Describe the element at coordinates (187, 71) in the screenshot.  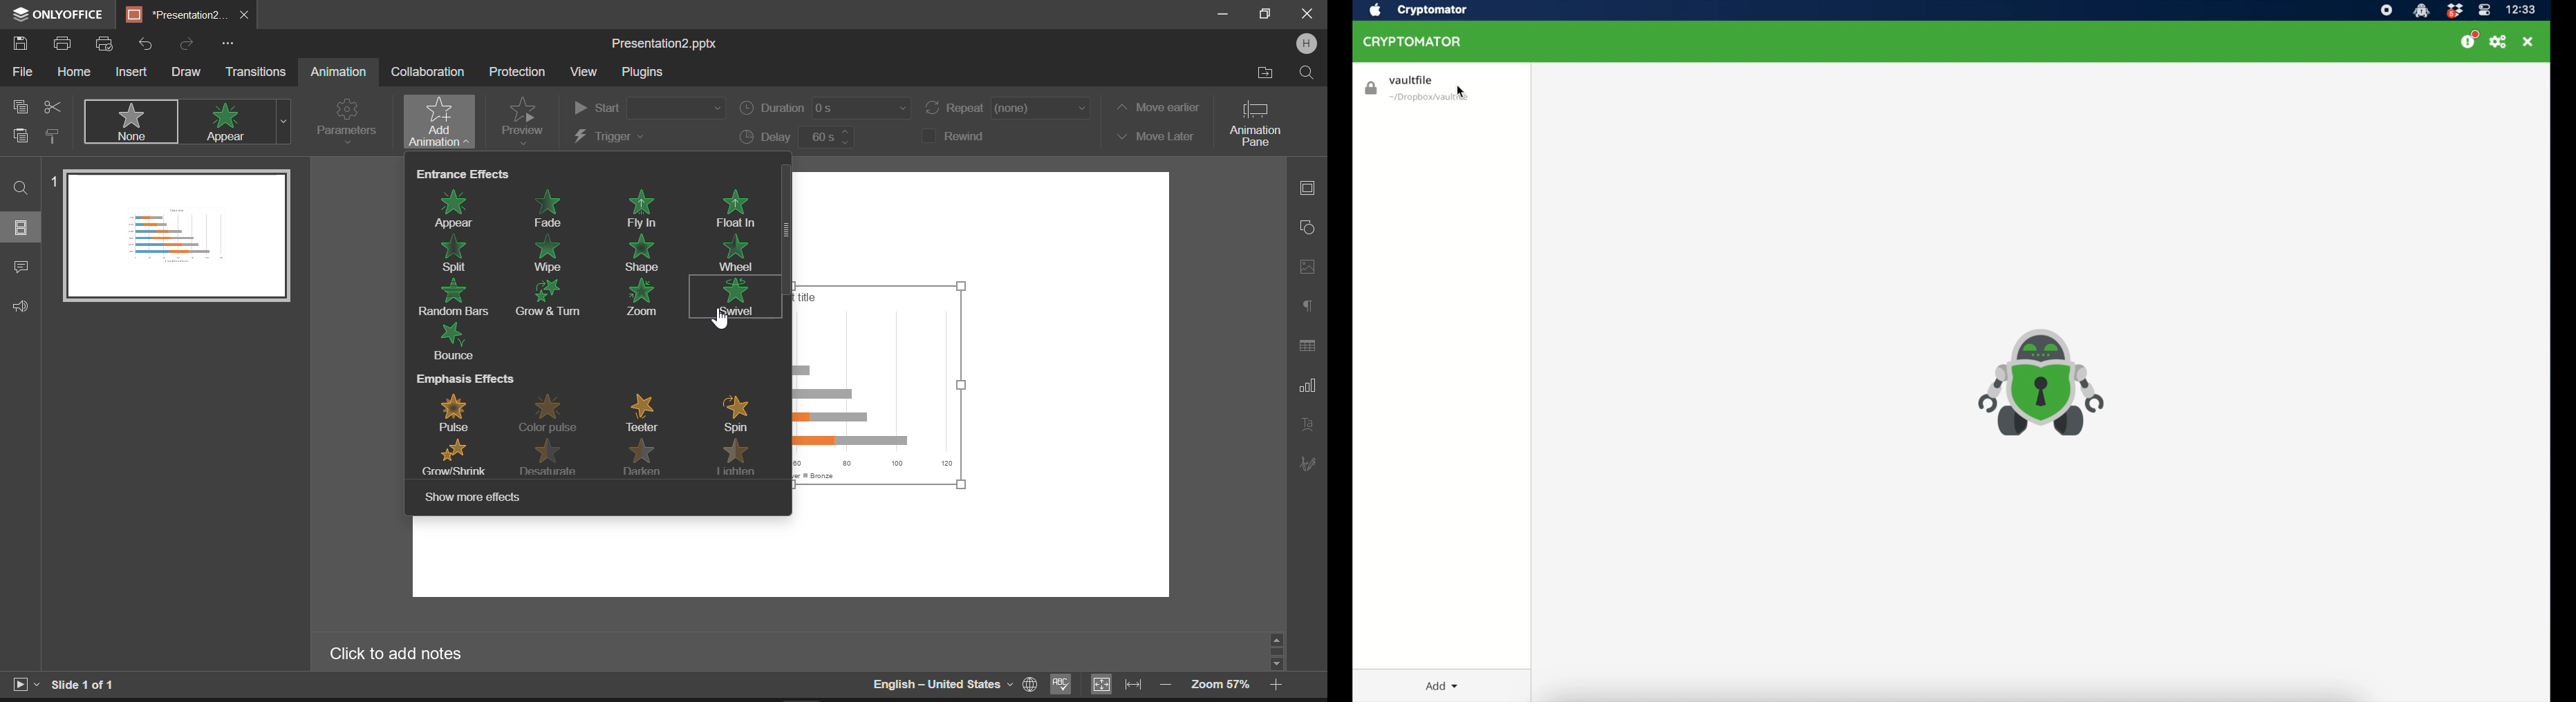
I see `Draw` at that location.